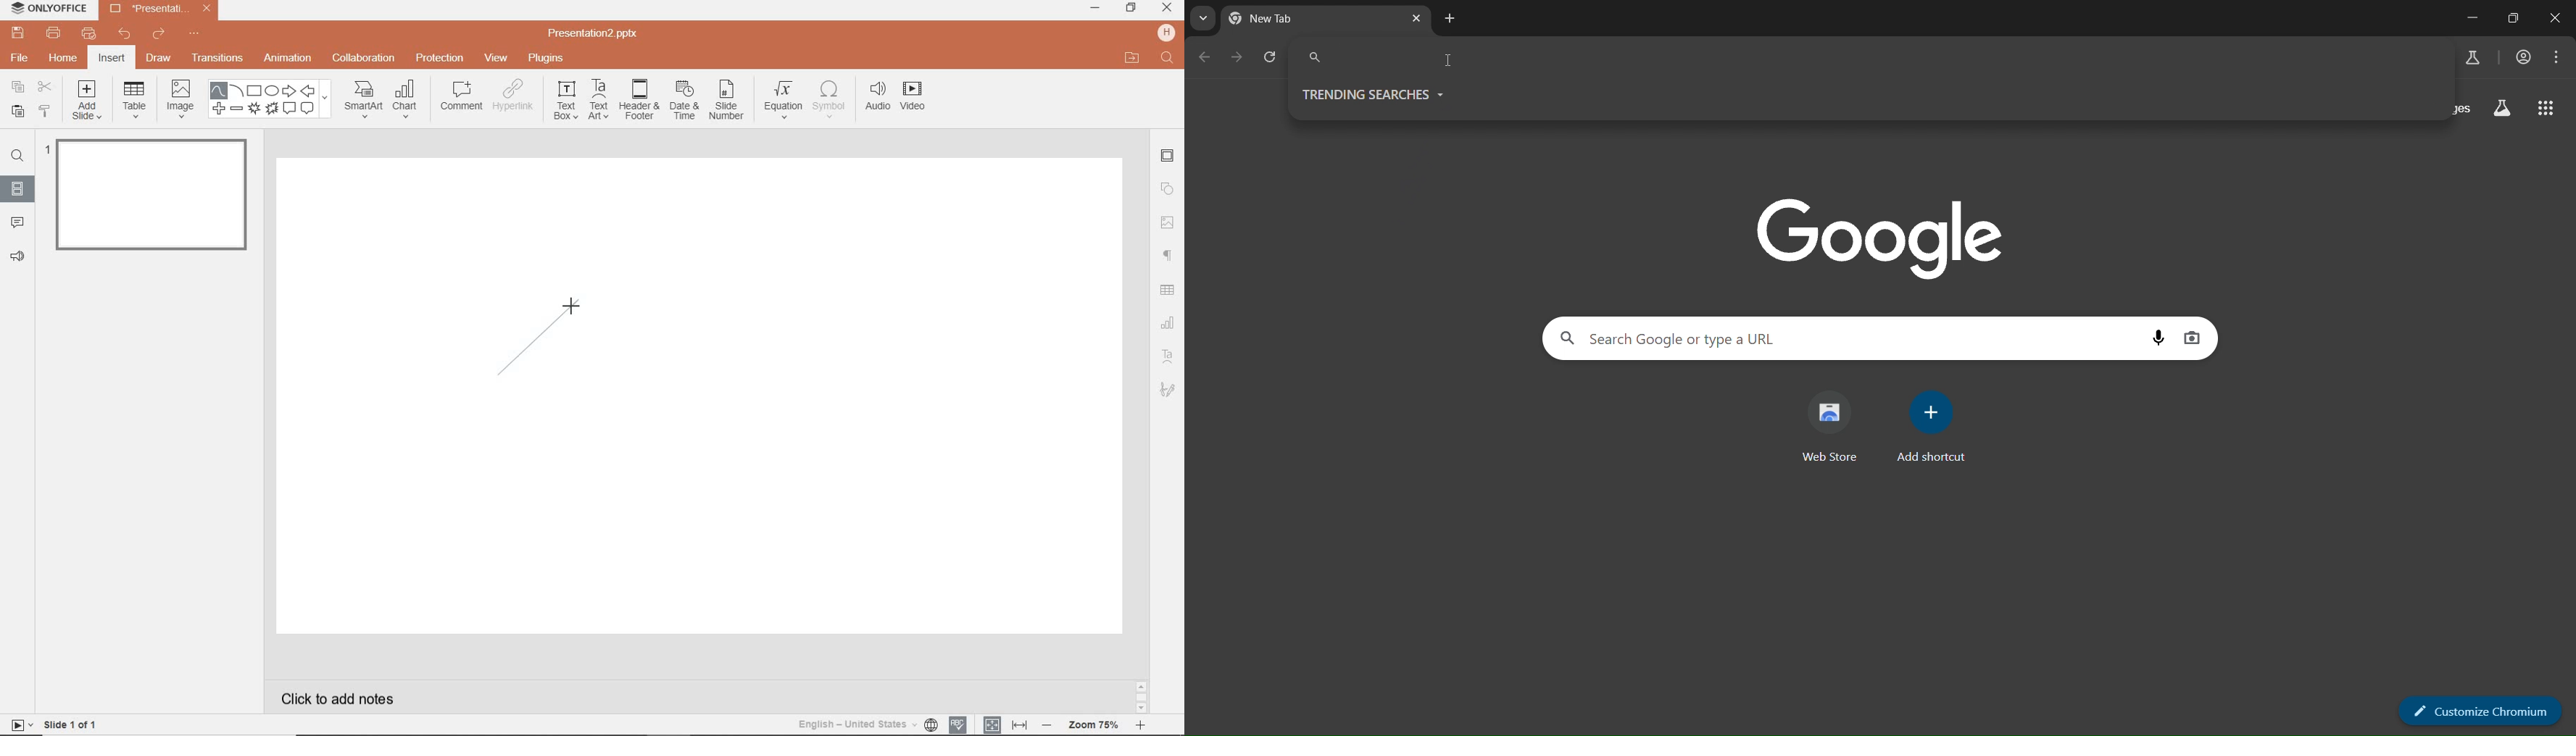 This screenshot has width=2576, height=756. Describe the element at coordinates (921, 98) in the screenshot. I see `VIDEO` at that location.